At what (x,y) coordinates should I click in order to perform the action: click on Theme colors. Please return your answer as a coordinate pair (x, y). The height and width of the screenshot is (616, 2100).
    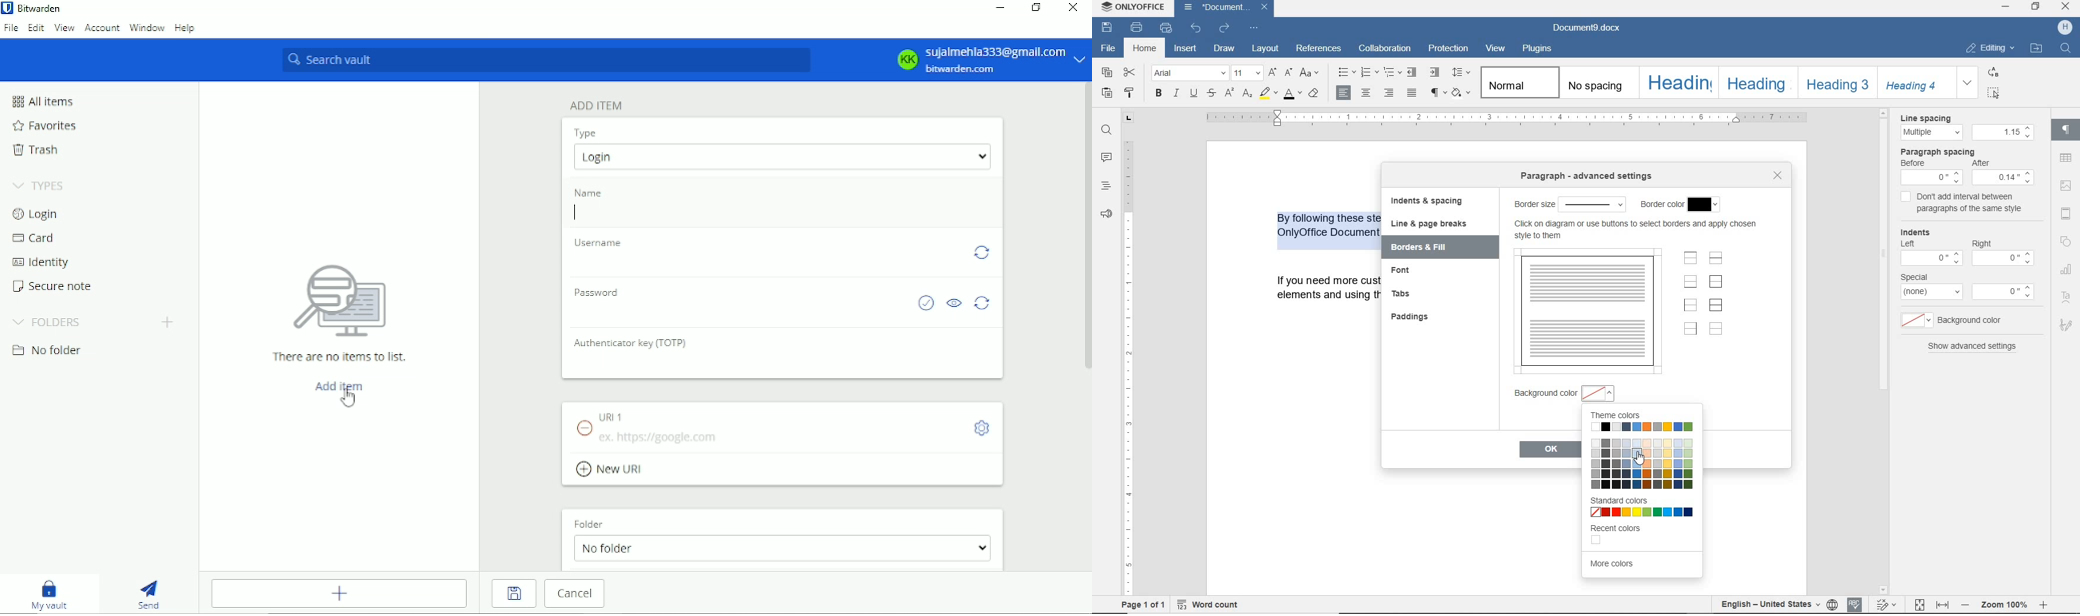
    Looking at the image, I should click on (1616, 412).